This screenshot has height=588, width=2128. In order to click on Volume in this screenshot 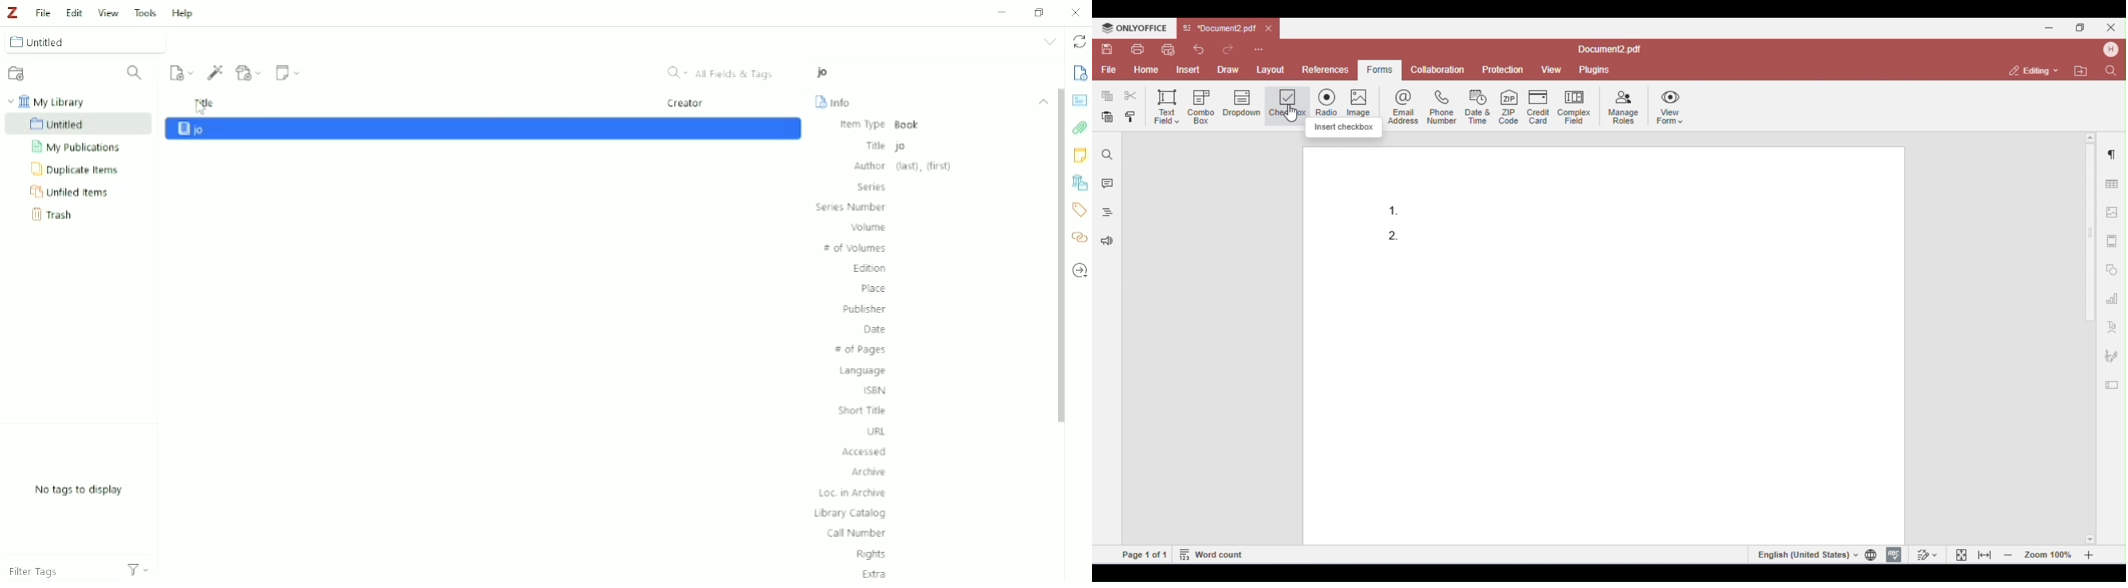, I will do `click(868, 227)`.